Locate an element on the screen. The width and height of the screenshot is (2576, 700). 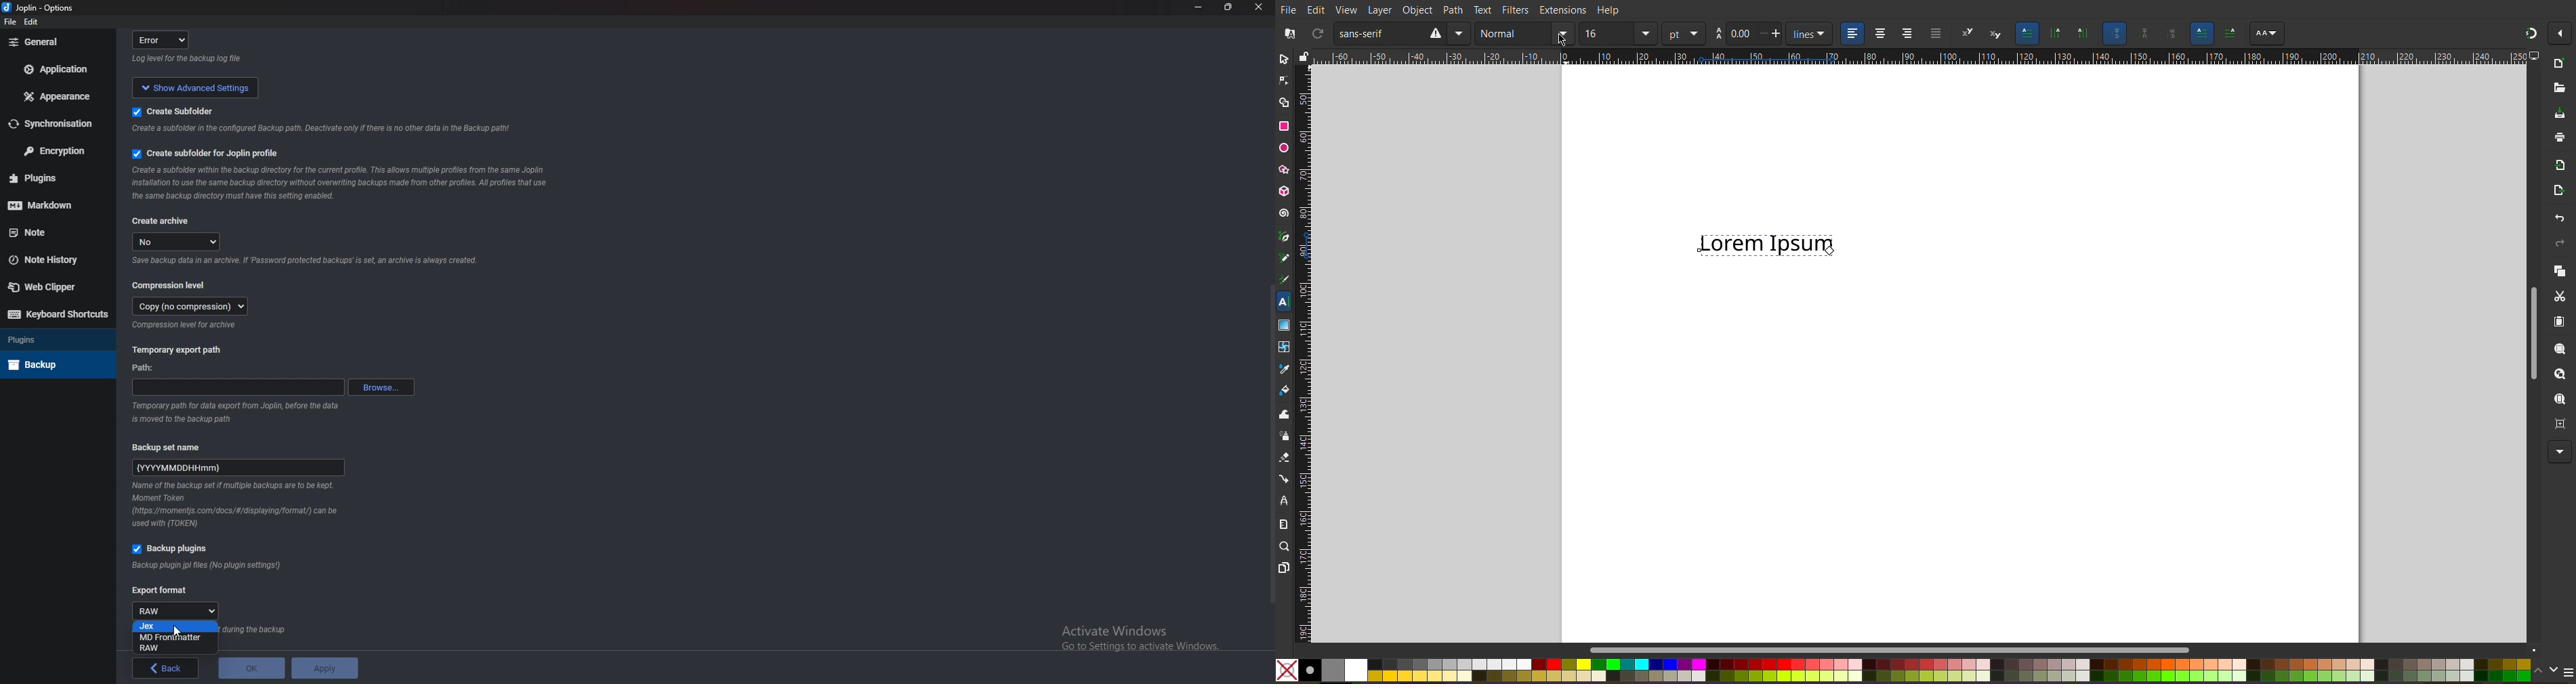
no is located at coordinates (178, 242).